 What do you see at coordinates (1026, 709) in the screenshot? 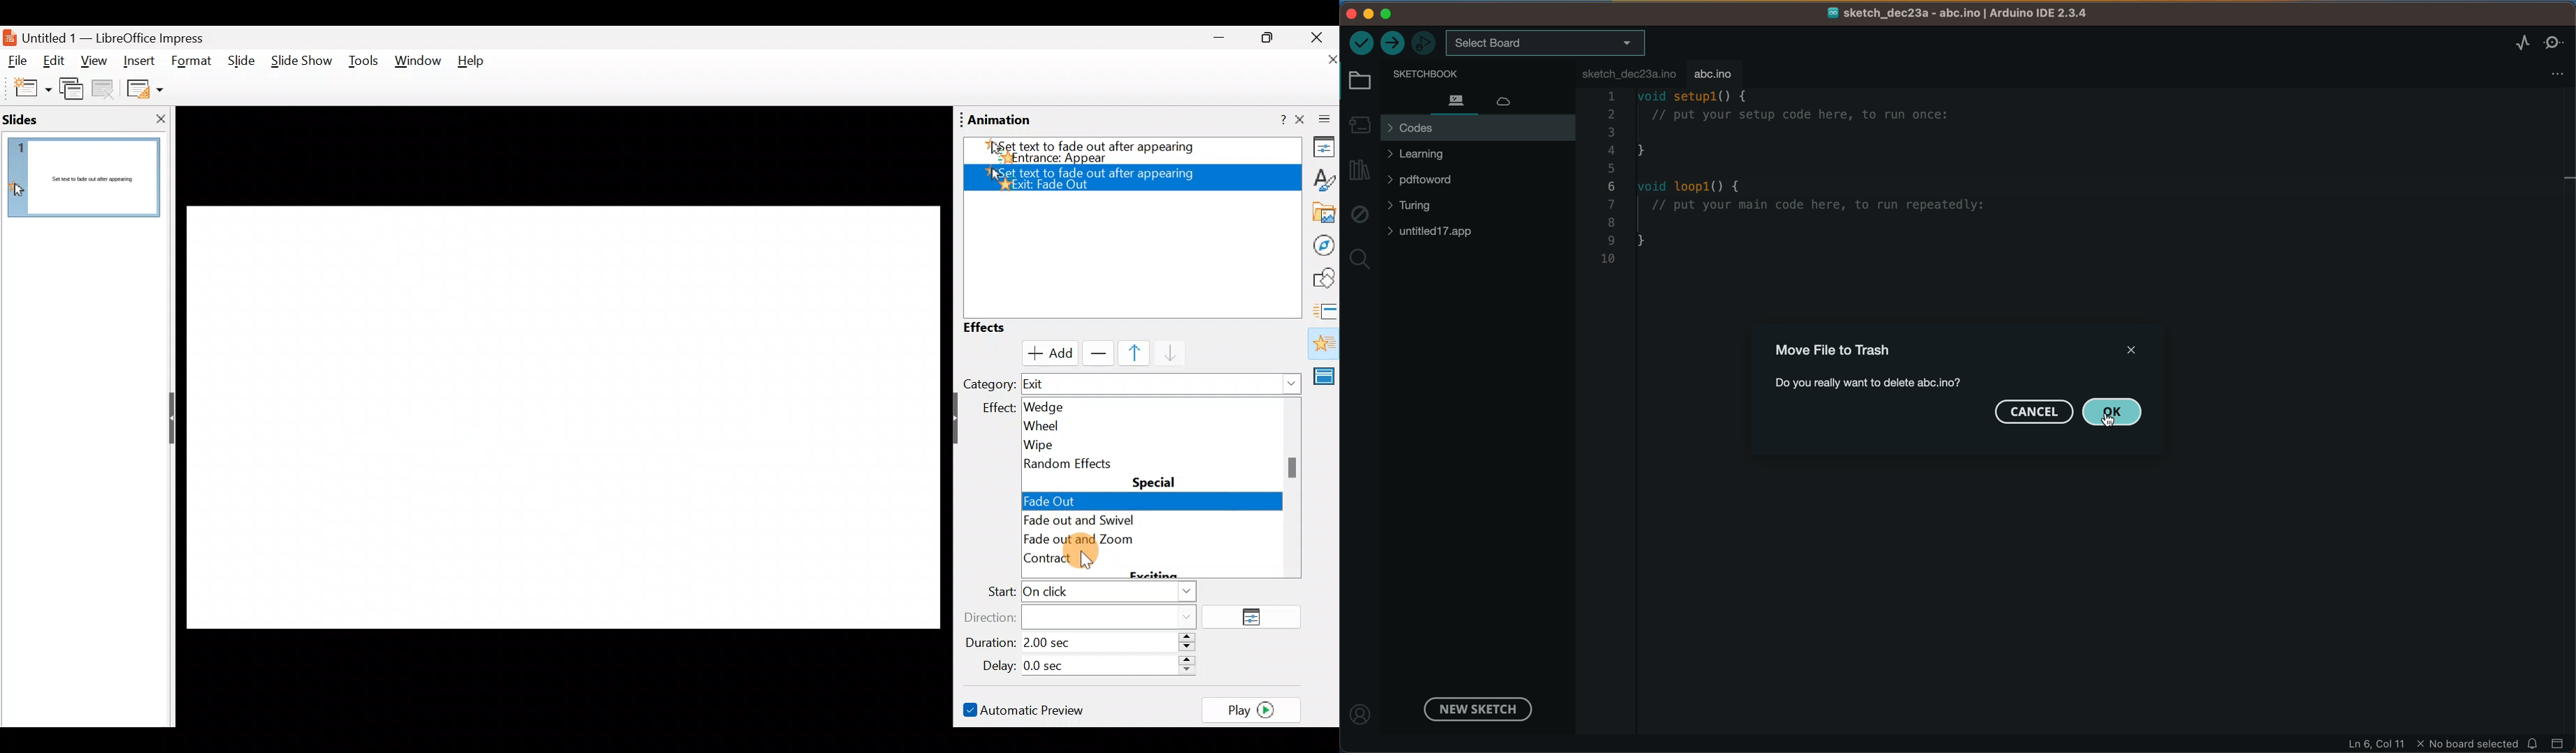
I see `Automatic preview` at bounding box center [1026, 709].